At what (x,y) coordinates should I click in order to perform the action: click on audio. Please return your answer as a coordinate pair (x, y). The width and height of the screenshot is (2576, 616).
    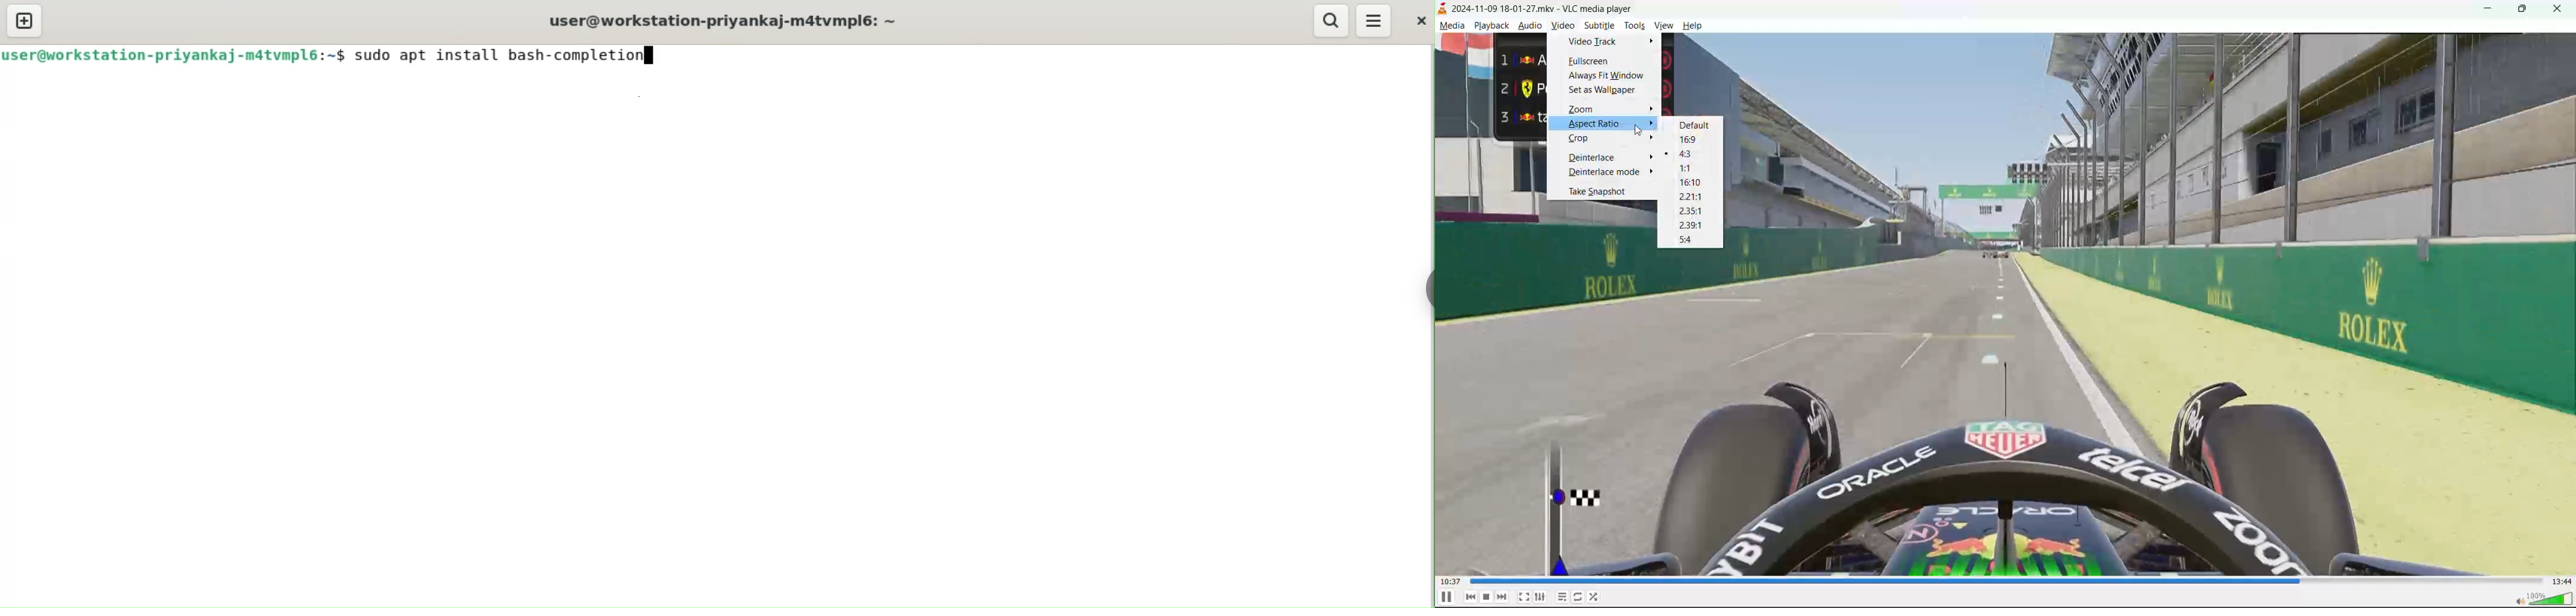
    Looking at the image, I should click on (1532, 27).